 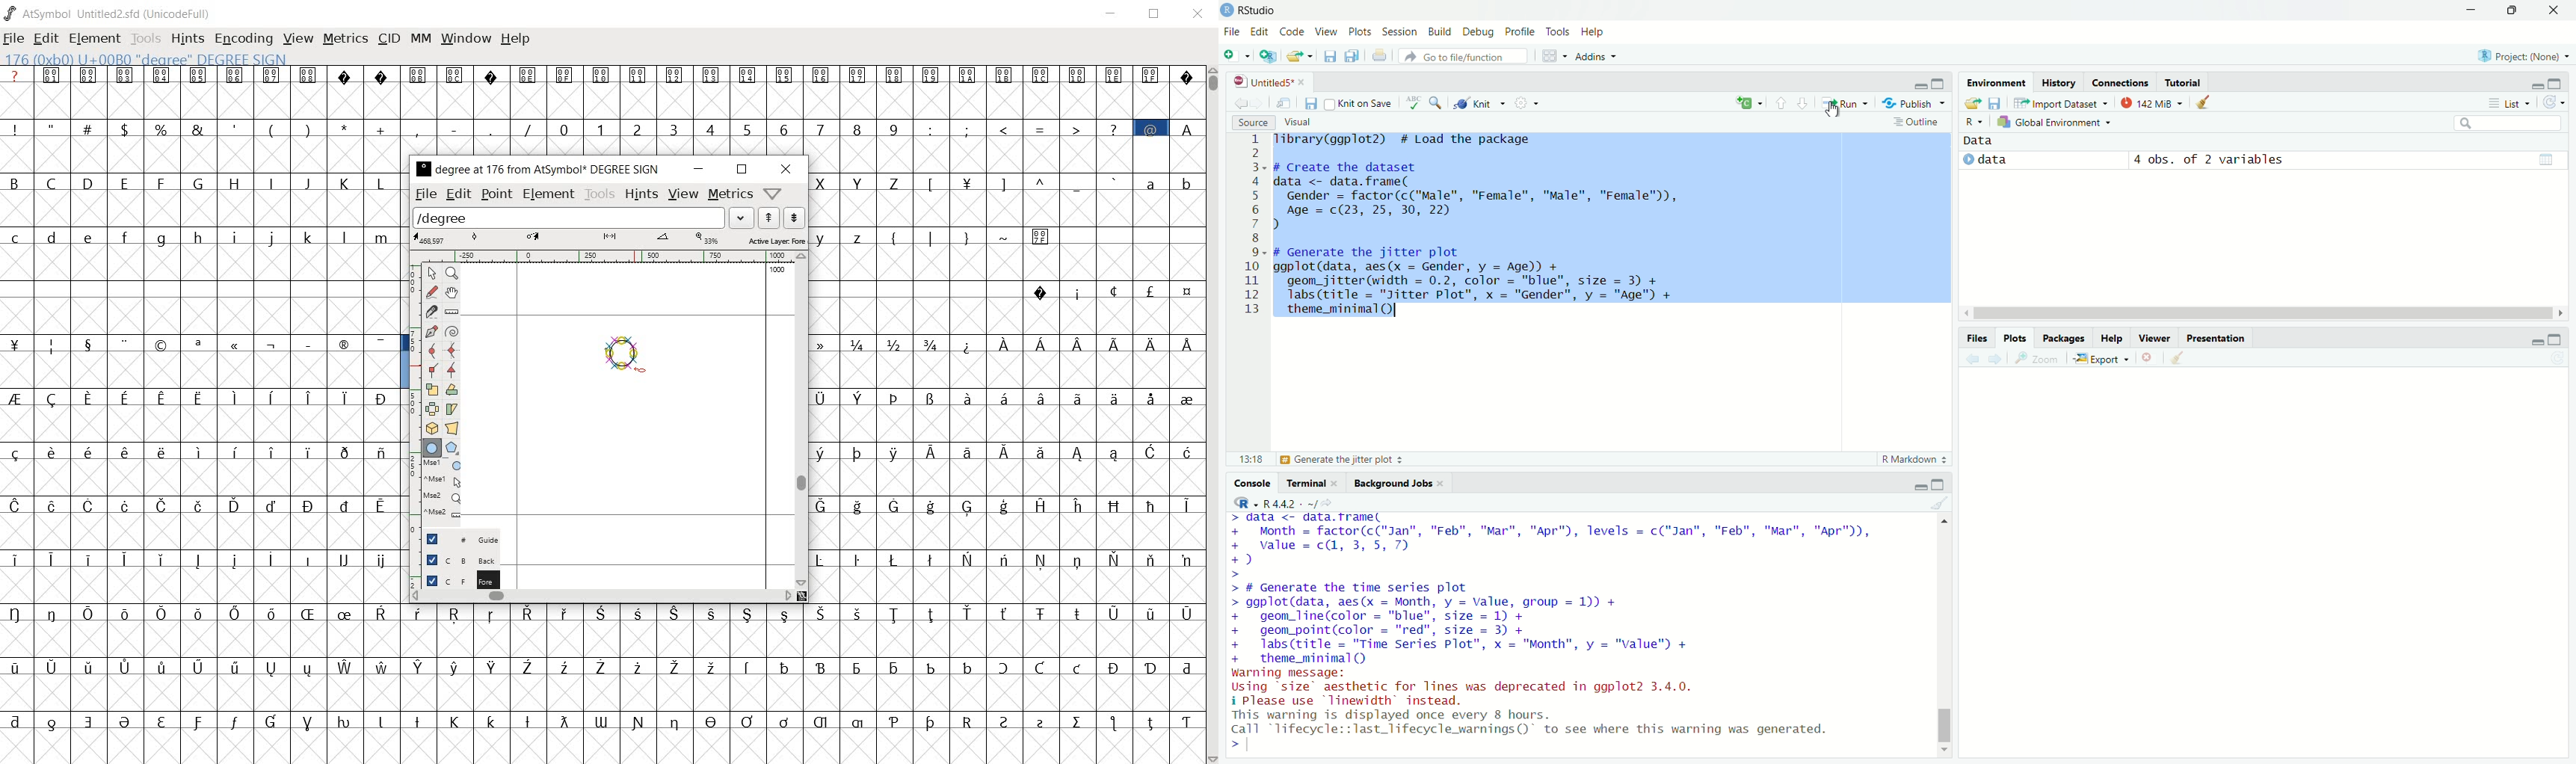 What do you see at coordinates (451, 273) in the screenshot?
I see `magnify` at bounding box center [451, 273].